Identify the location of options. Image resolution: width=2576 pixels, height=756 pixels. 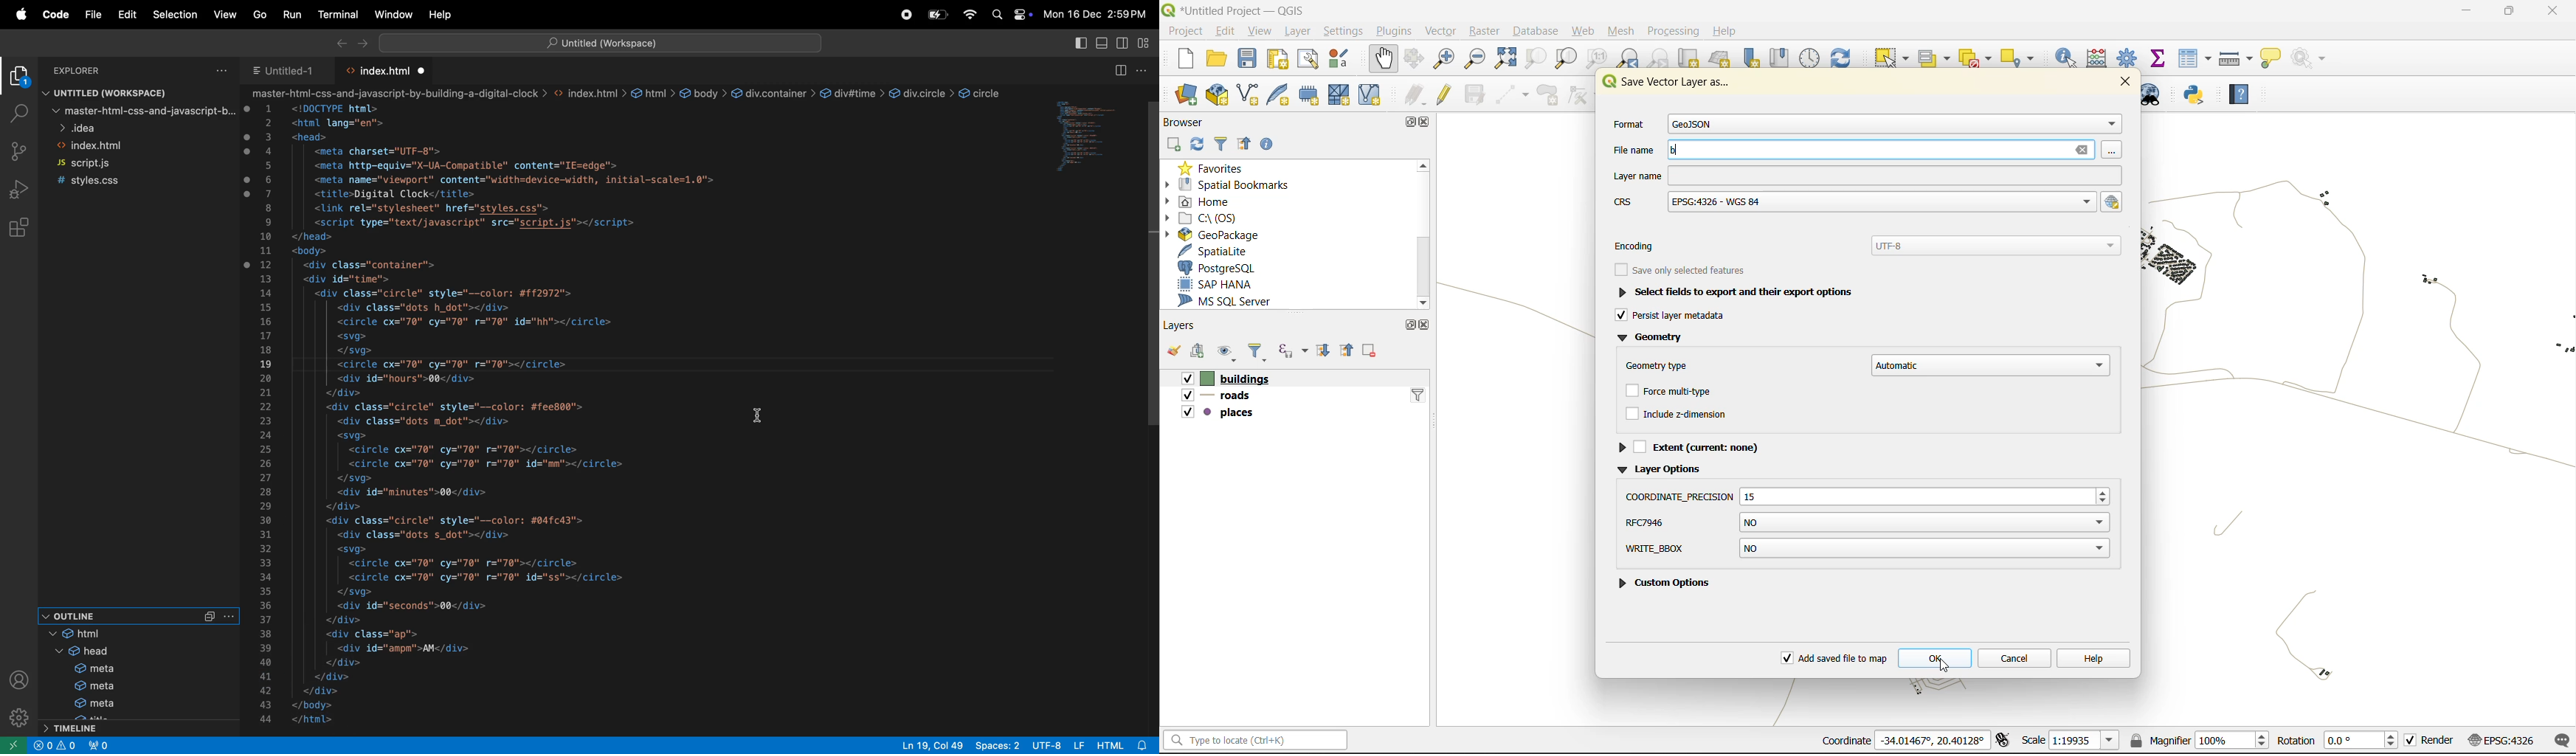
(223, 69).